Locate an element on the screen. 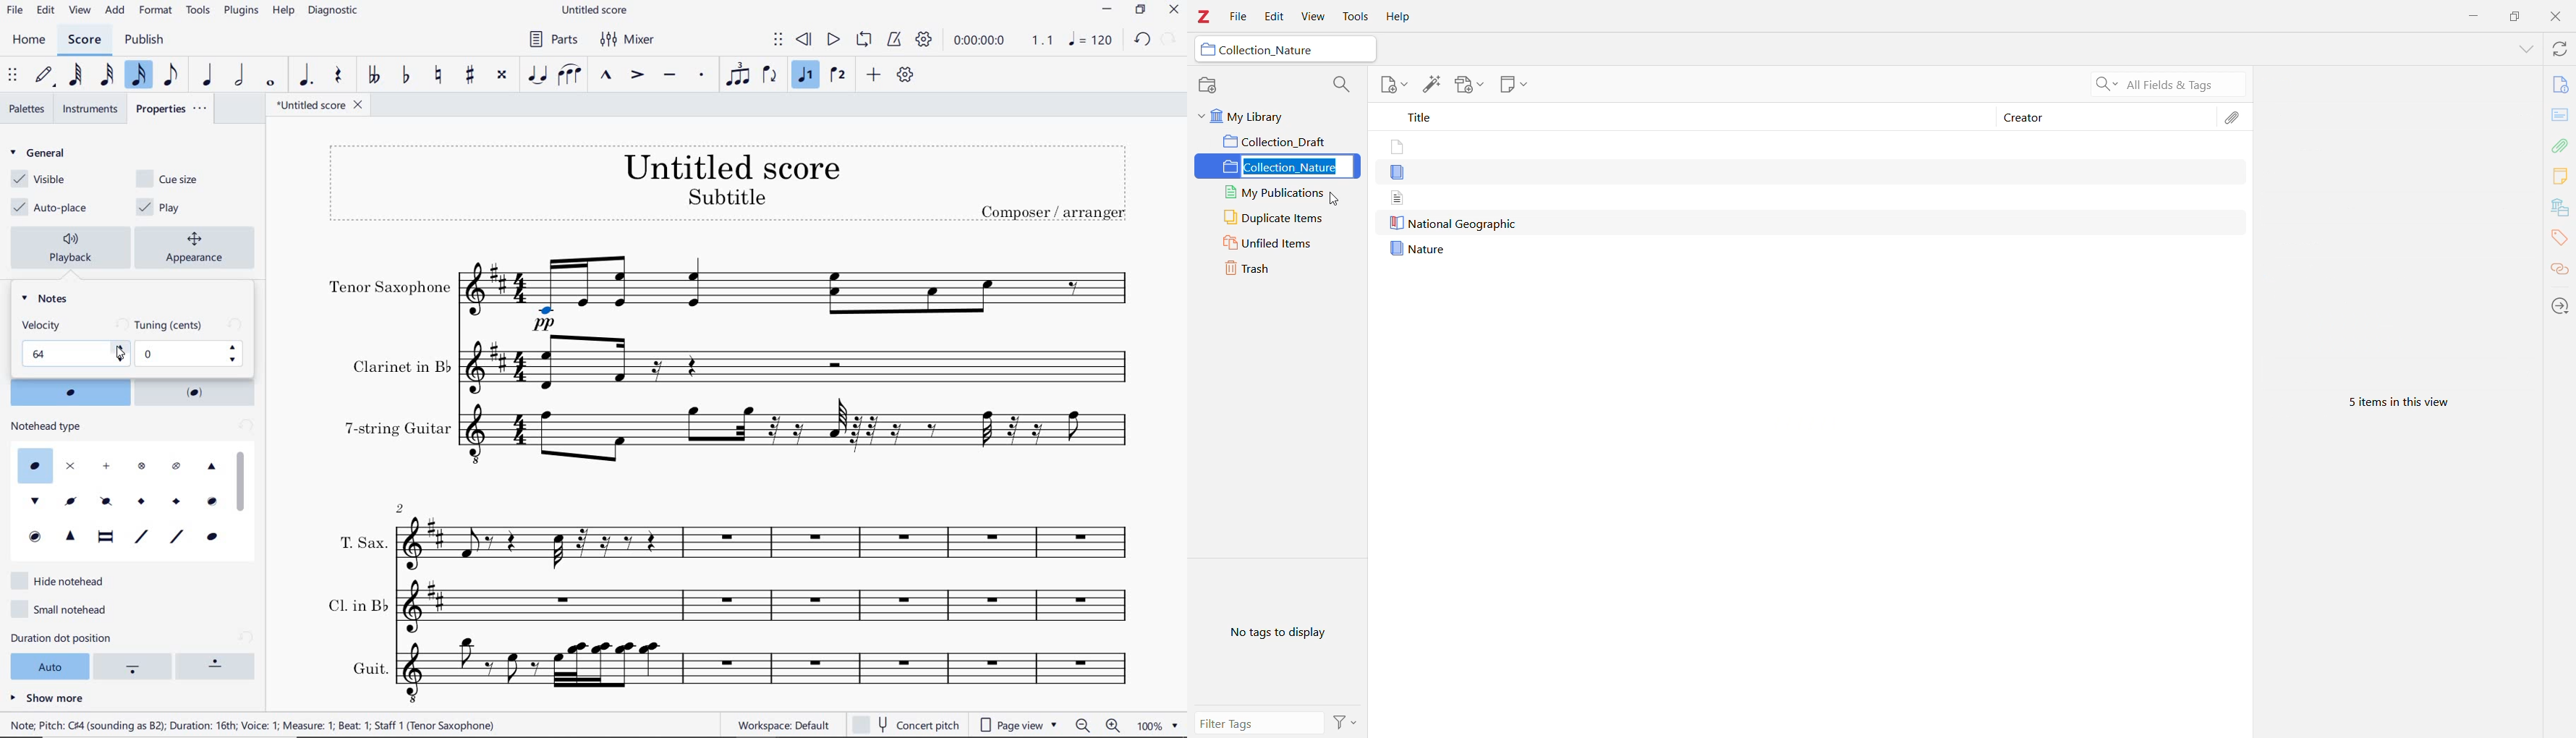  hide notehead is located at coordinates (63, 580).